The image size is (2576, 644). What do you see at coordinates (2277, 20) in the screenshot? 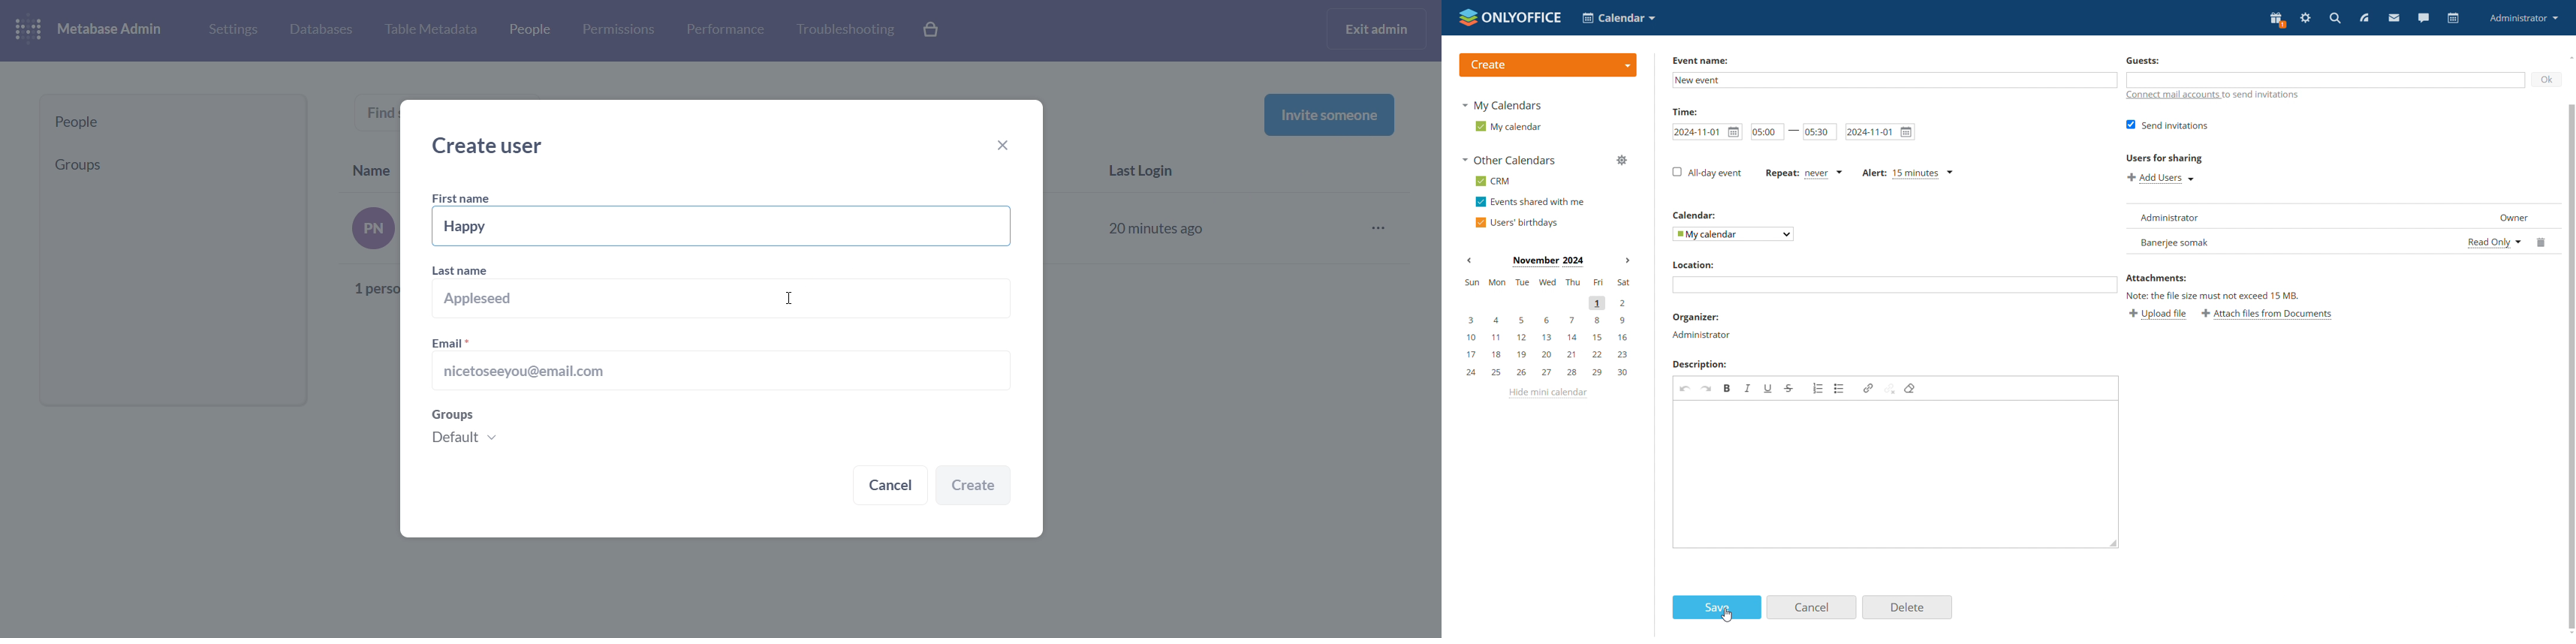
I see `present` at bounding box center [2277, 20].